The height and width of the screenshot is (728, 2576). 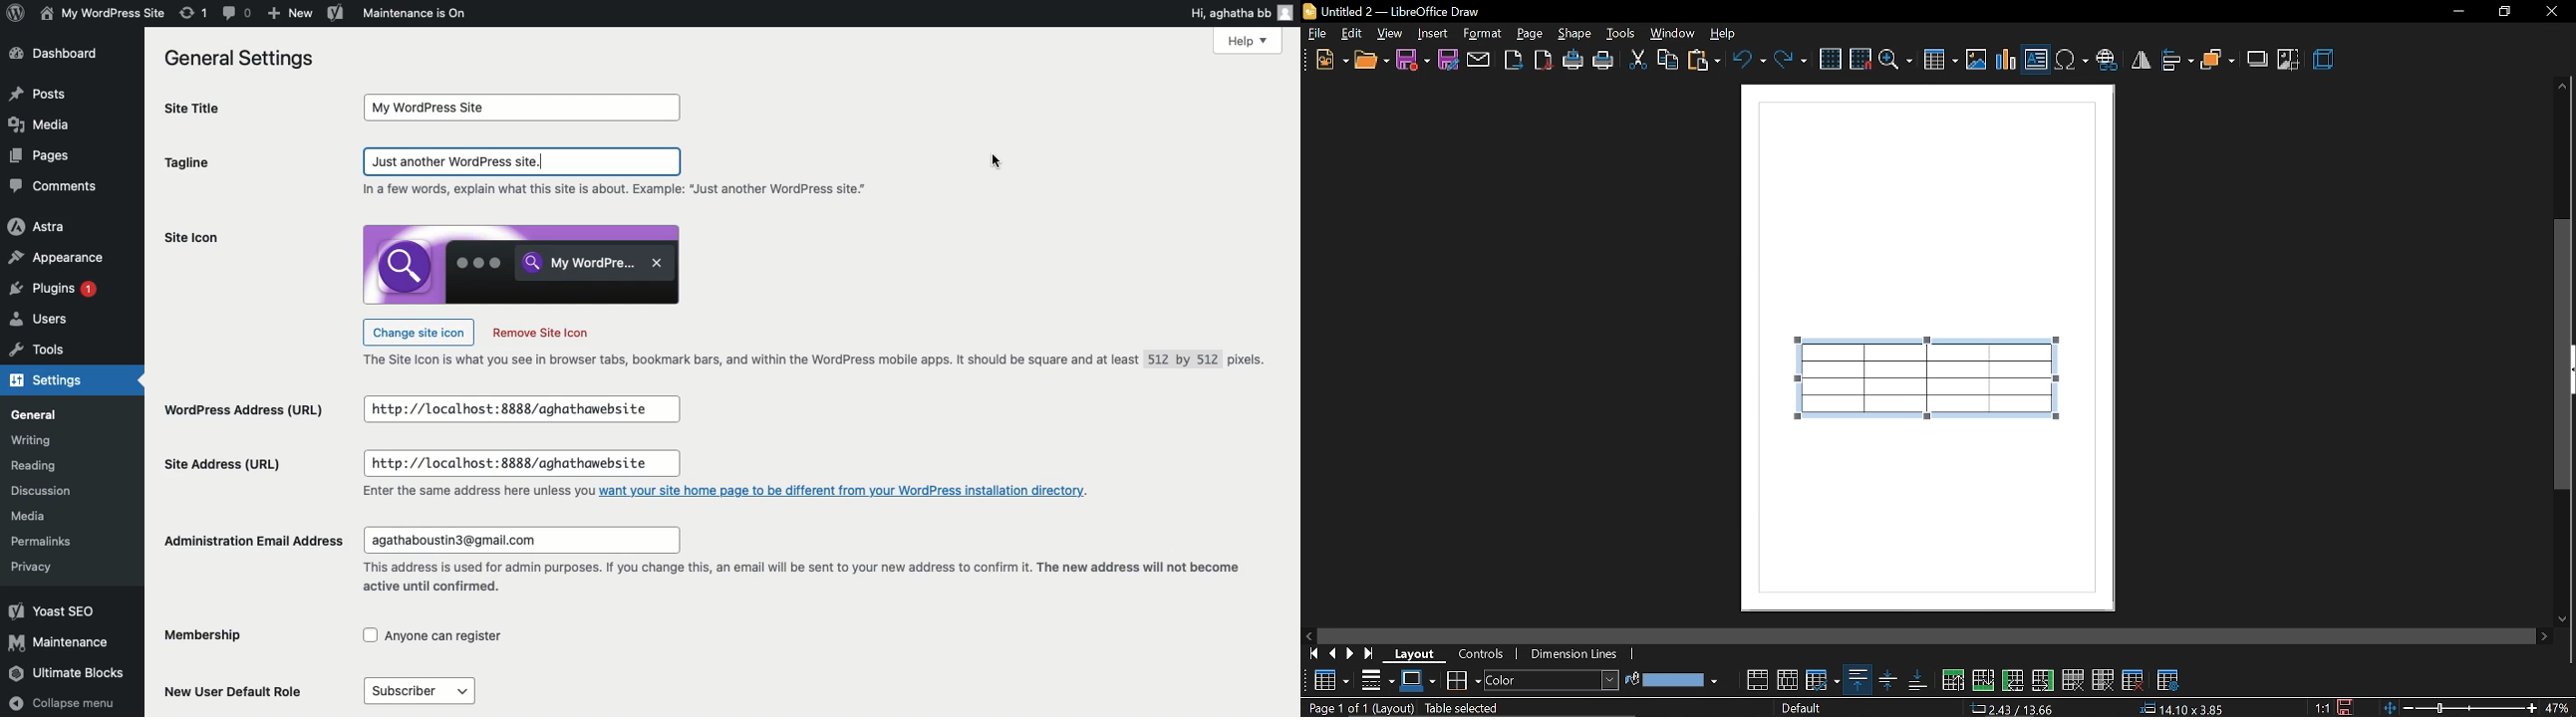 What do you see at coordinates (846, 489) in the screenshot?
I see `link` at bounding box center [846, 489].